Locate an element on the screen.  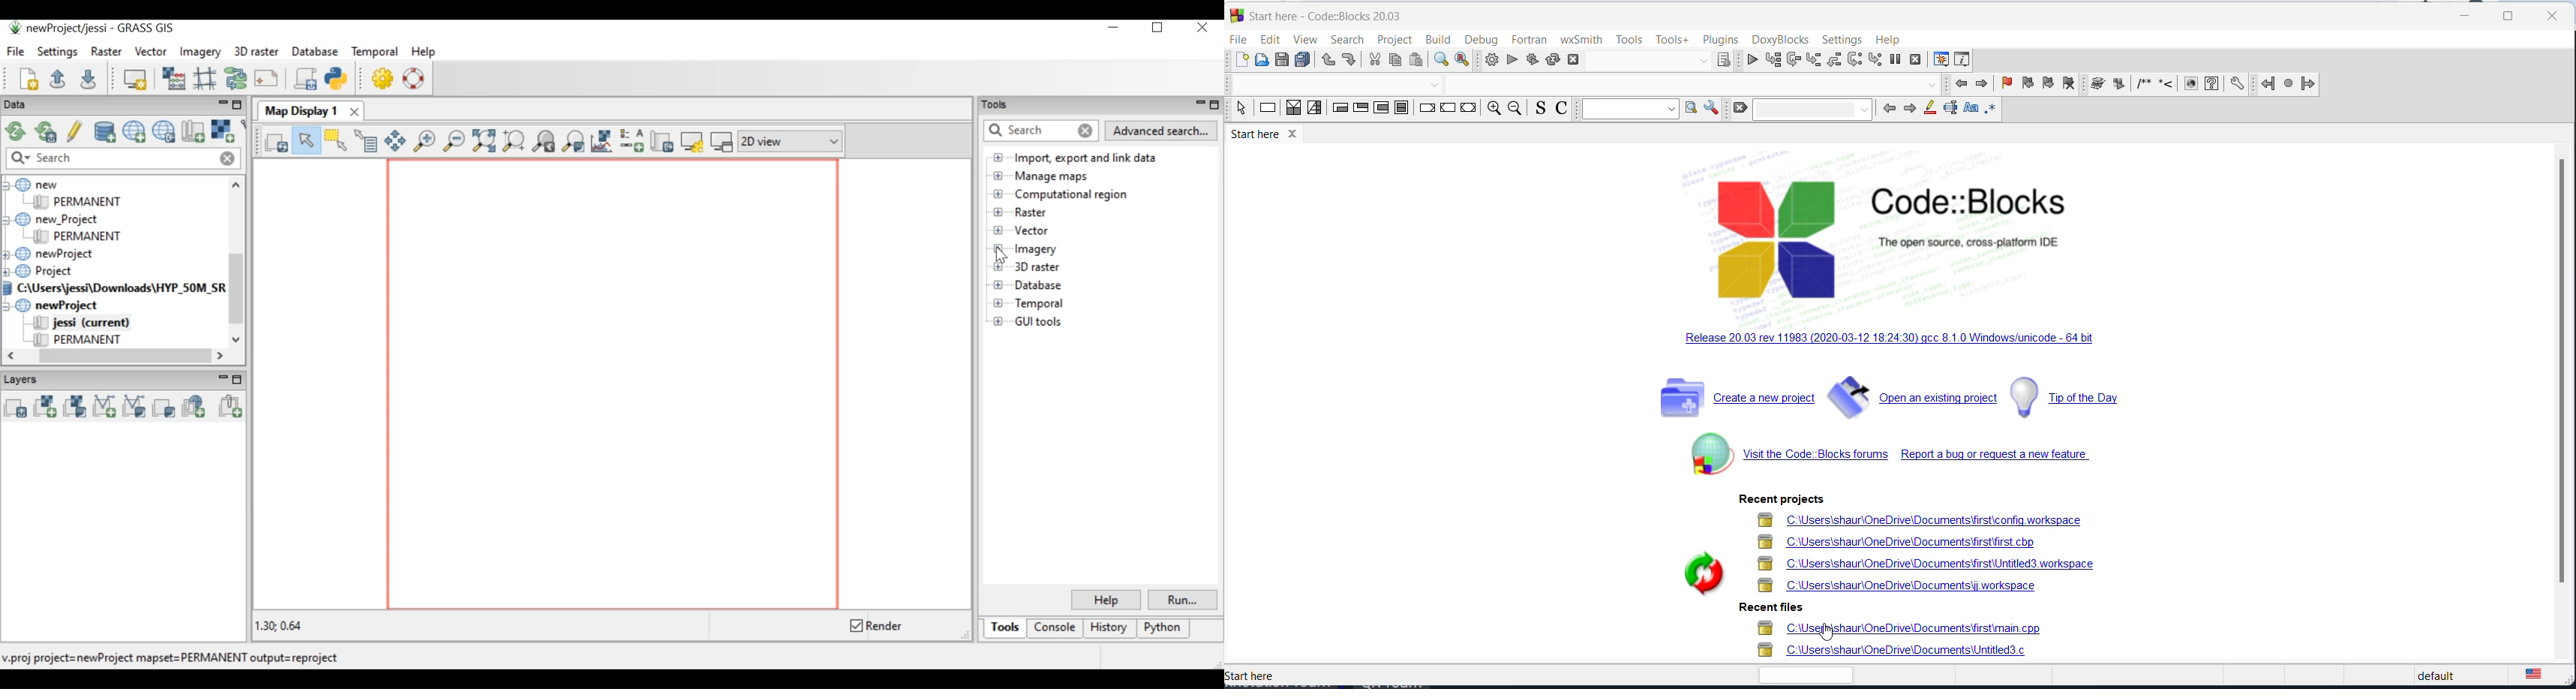
icon is located at coordinates (2164, 86).